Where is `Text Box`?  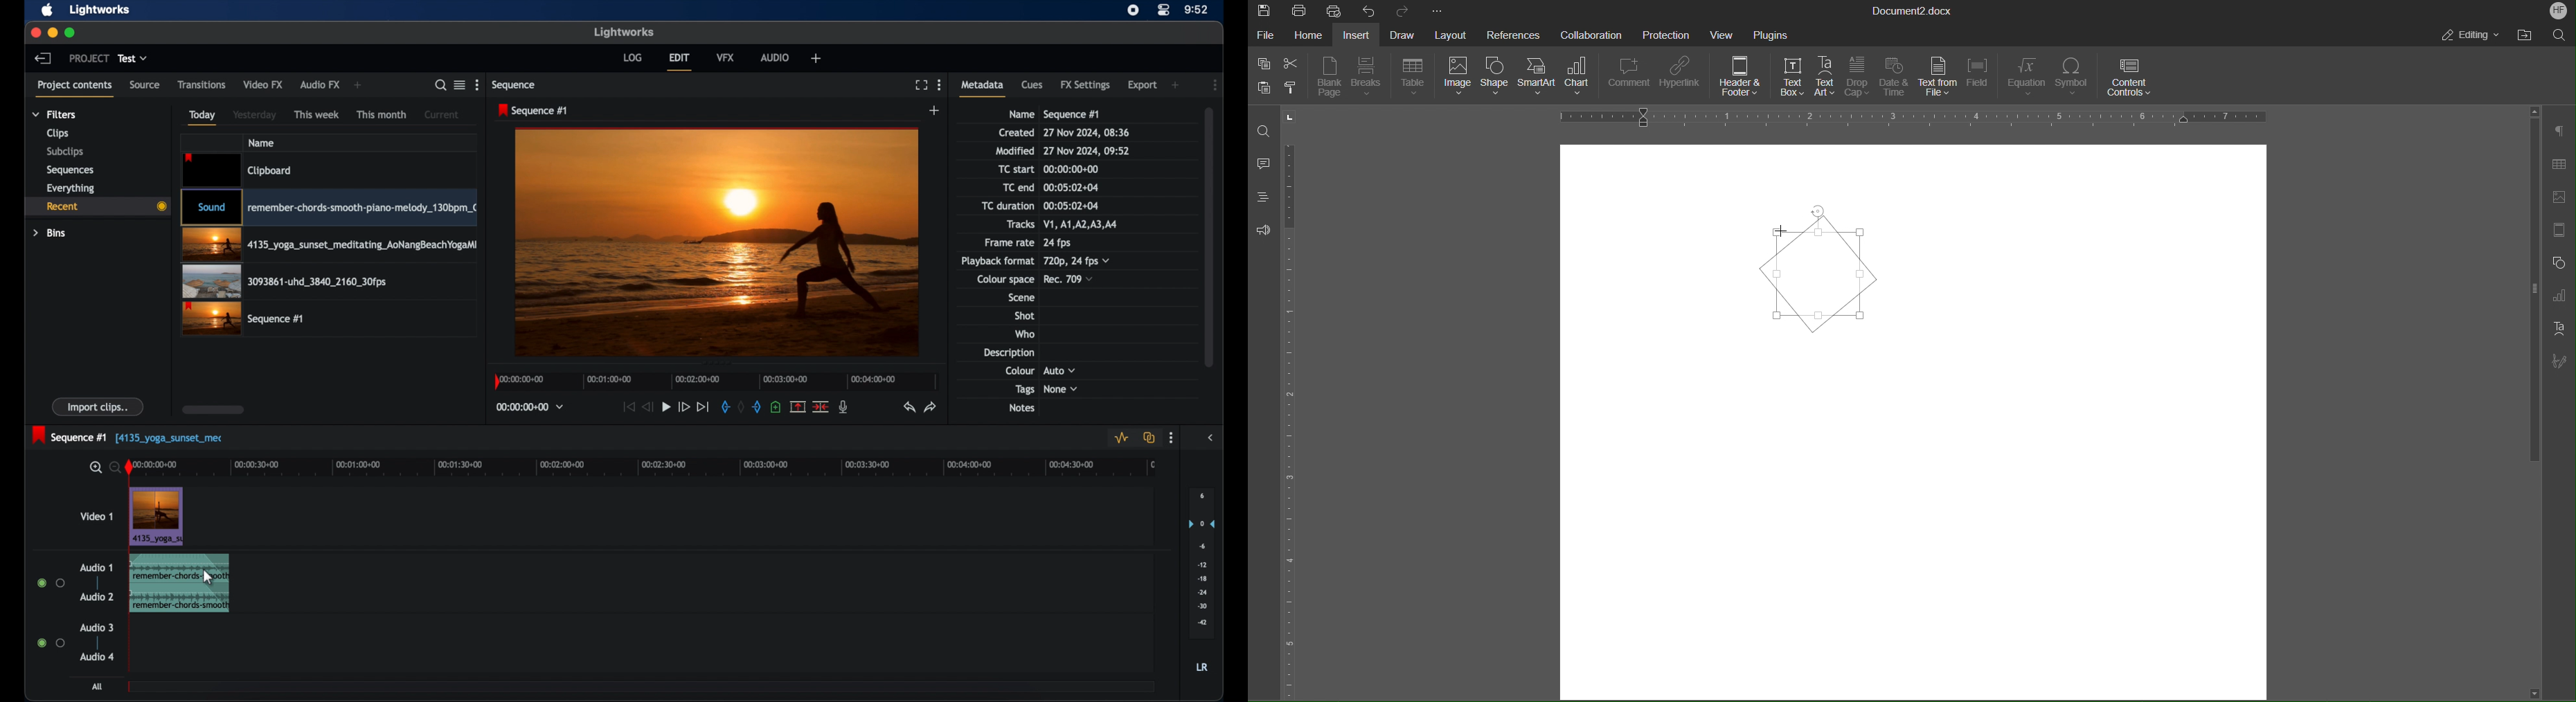 Text Box is located at coordinates (1792, 76).